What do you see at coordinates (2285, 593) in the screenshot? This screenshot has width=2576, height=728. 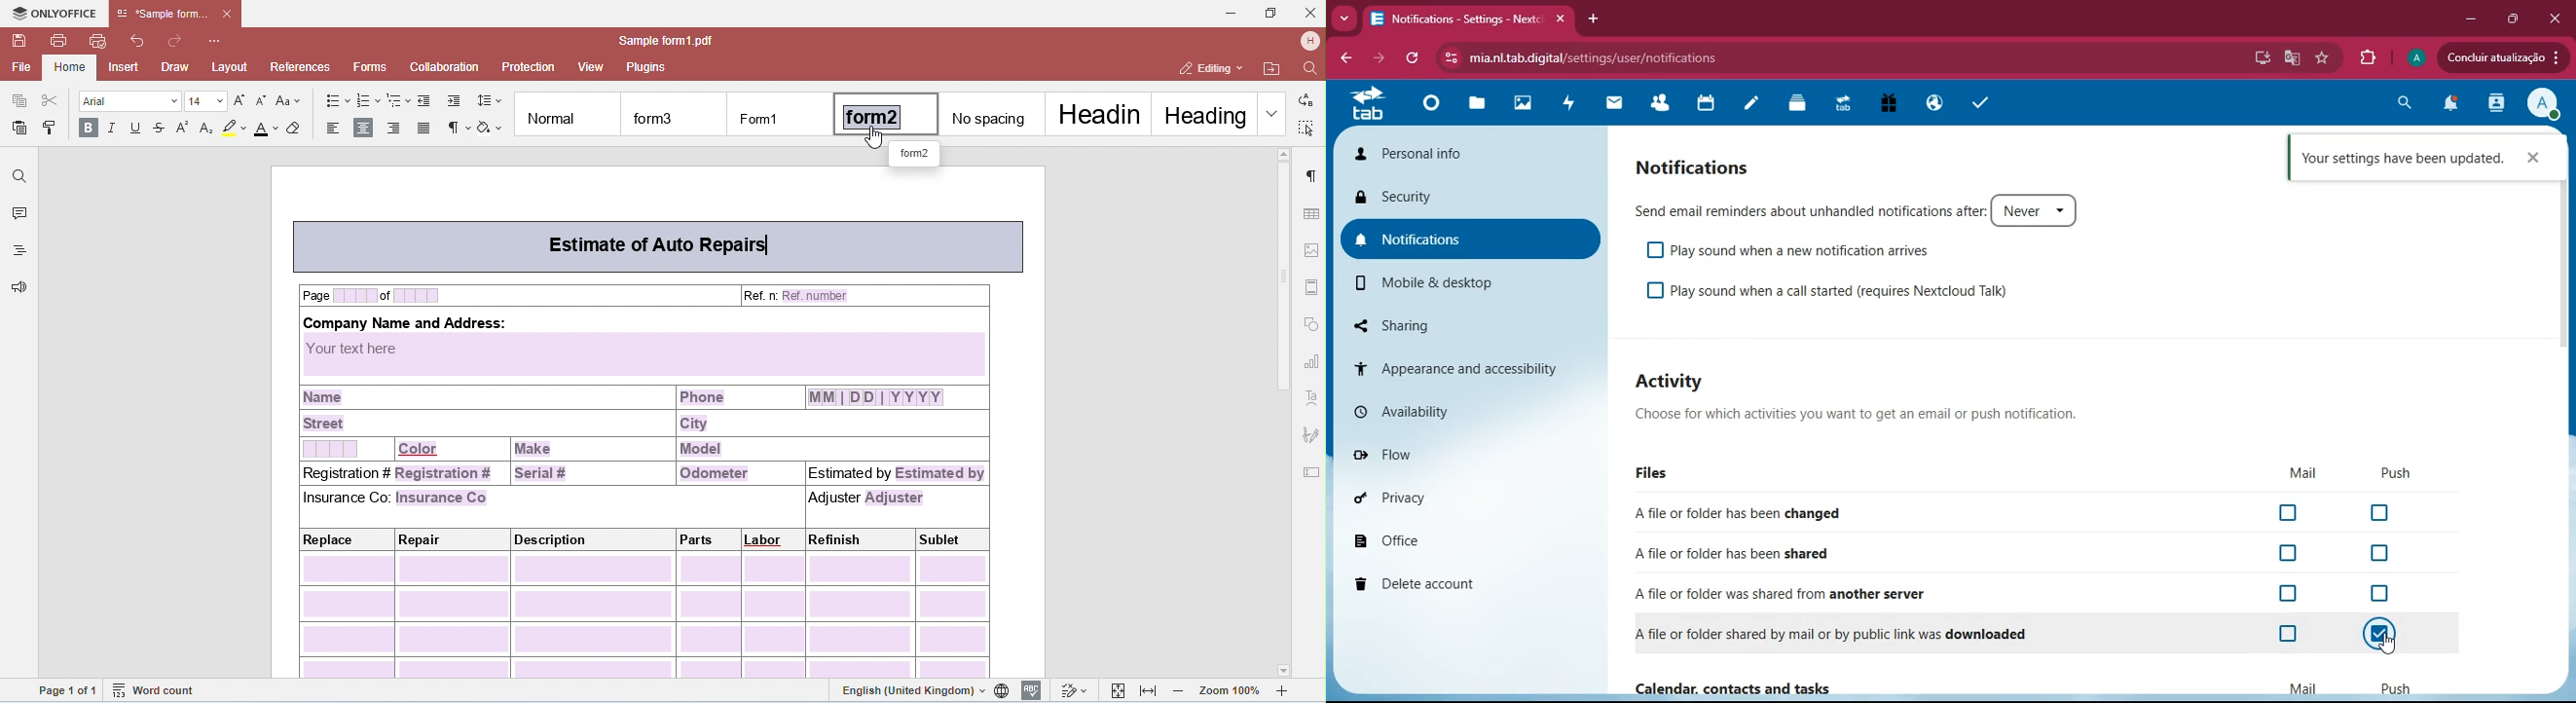 I see `off` at bounding box center [2285, 593].